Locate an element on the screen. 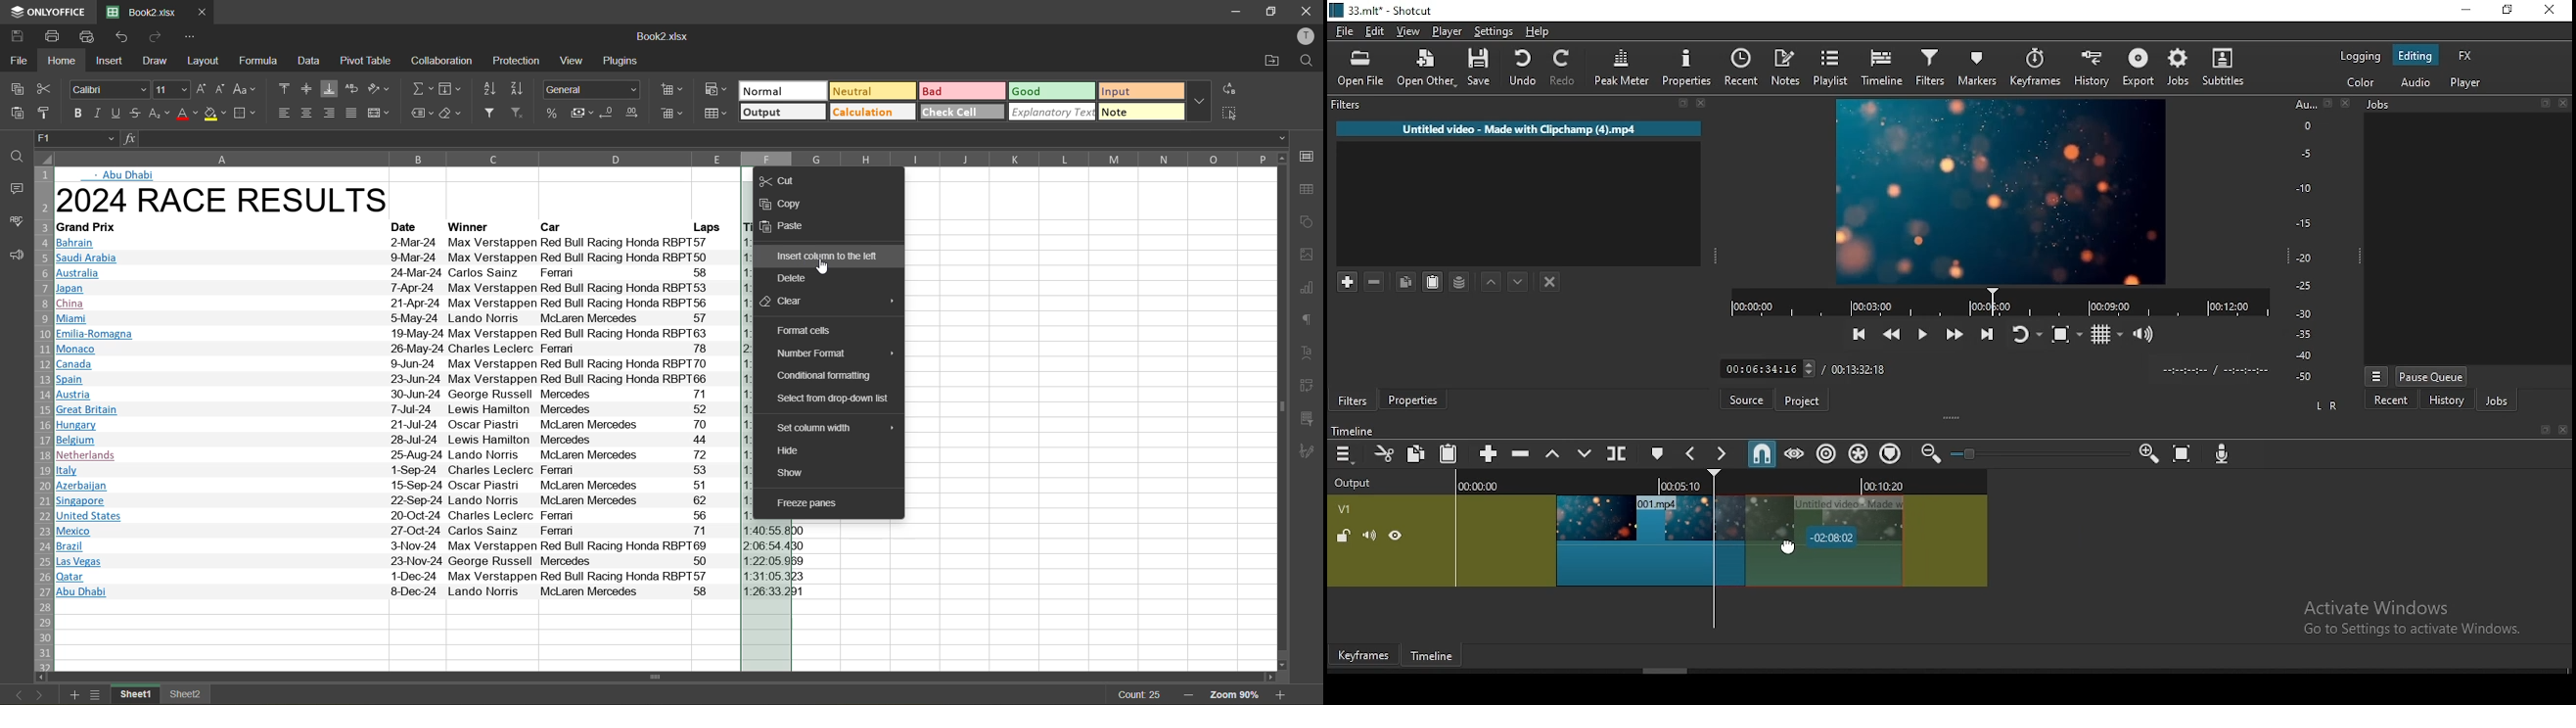  increment size is located at coordinates (203, 89).